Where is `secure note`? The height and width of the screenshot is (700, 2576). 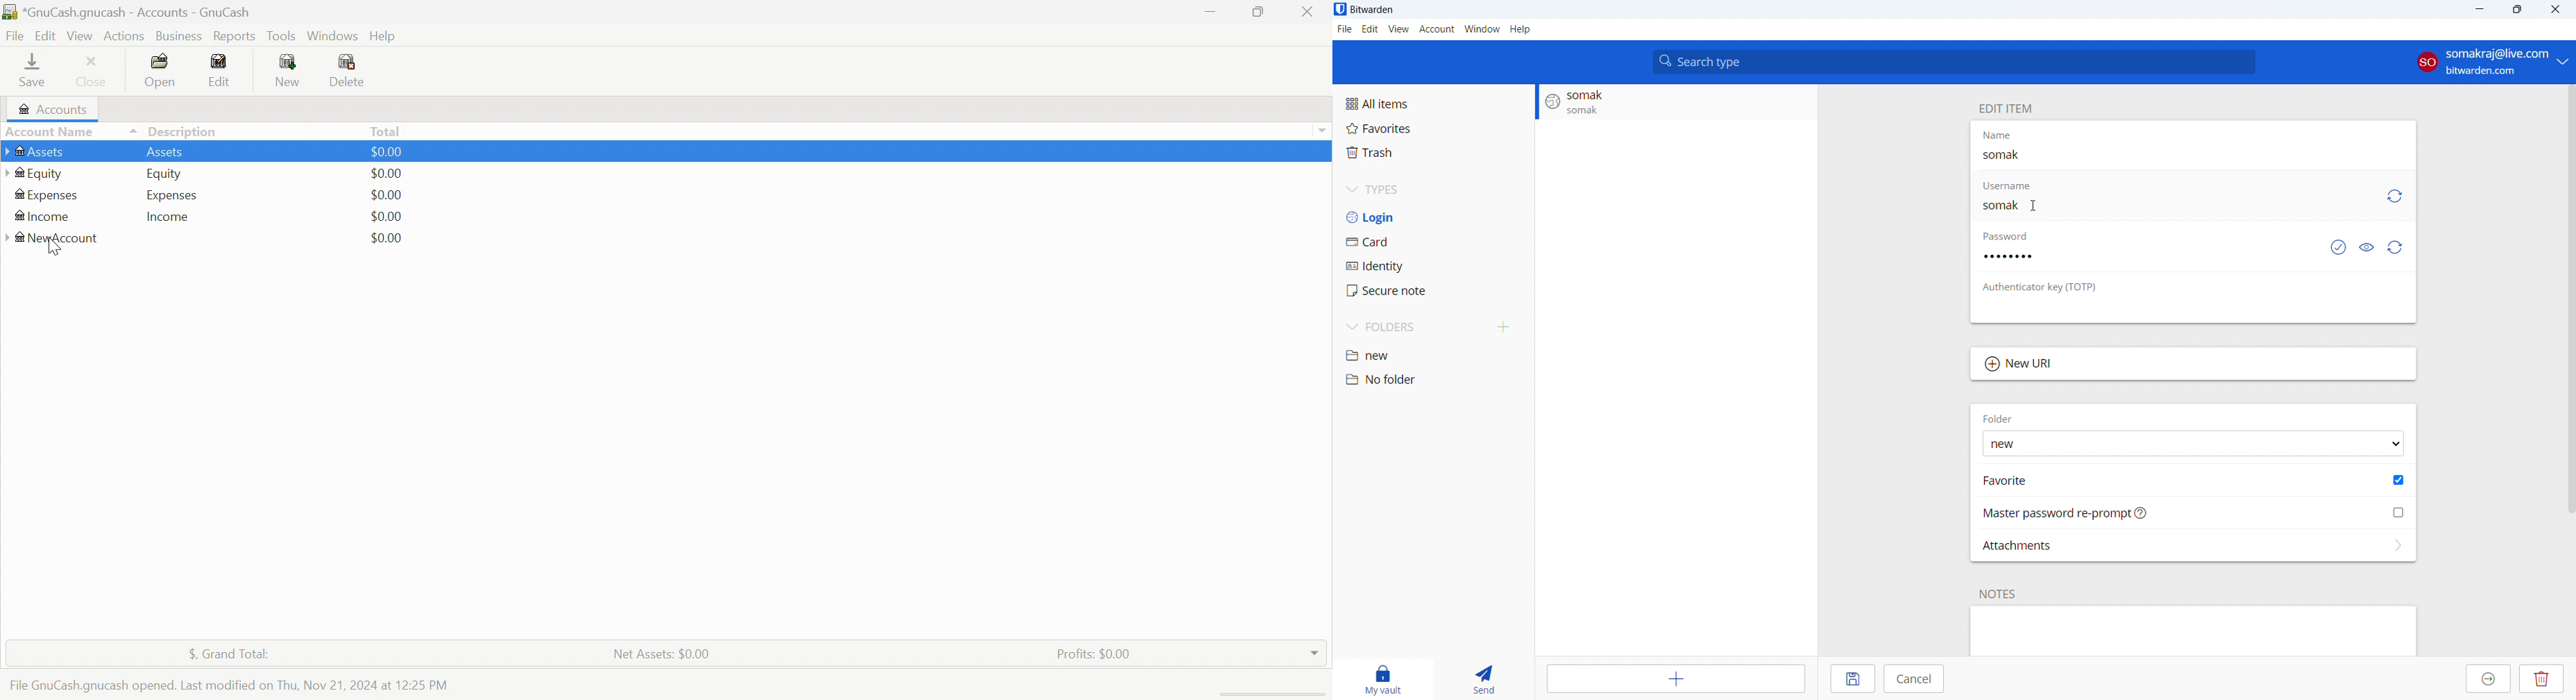
secure note is located at coordinates (1434, 290).